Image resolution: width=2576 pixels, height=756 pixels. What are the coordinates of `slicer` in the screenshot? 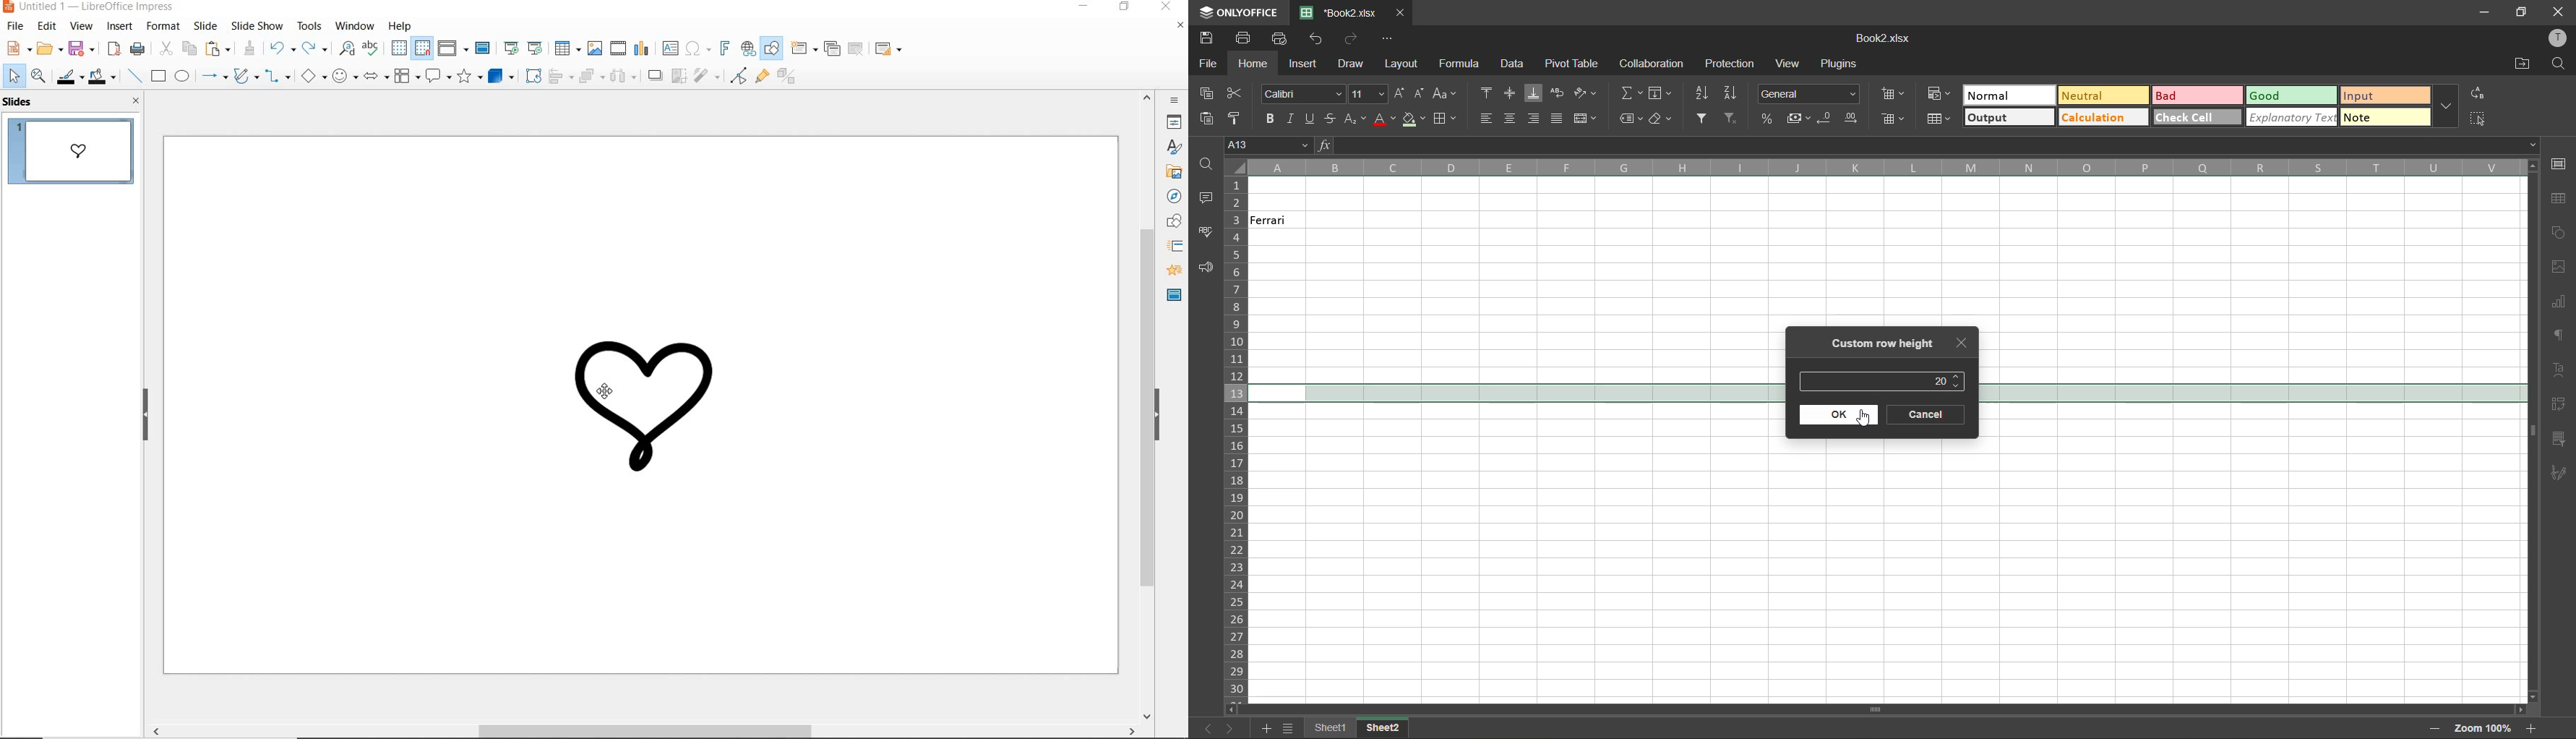 It's located at (2560, 440).